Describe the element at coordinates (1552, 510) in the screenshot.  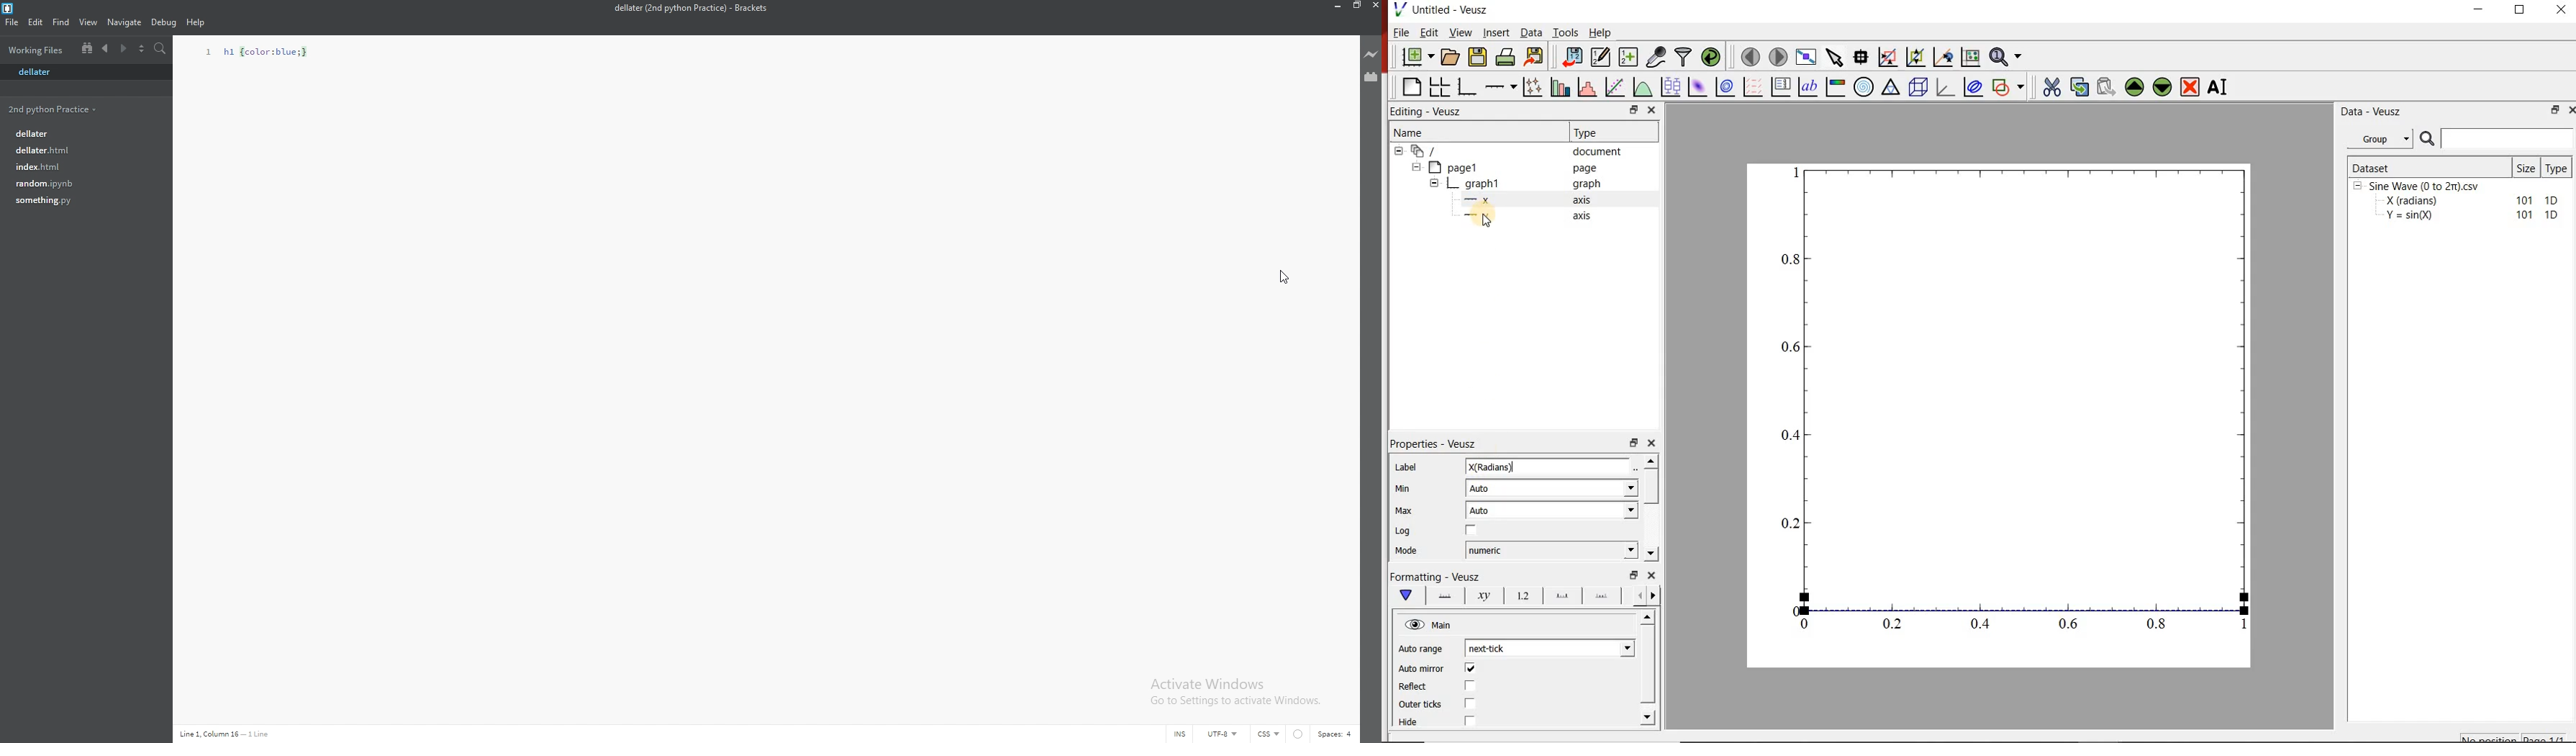
I see `Auto` at that location.